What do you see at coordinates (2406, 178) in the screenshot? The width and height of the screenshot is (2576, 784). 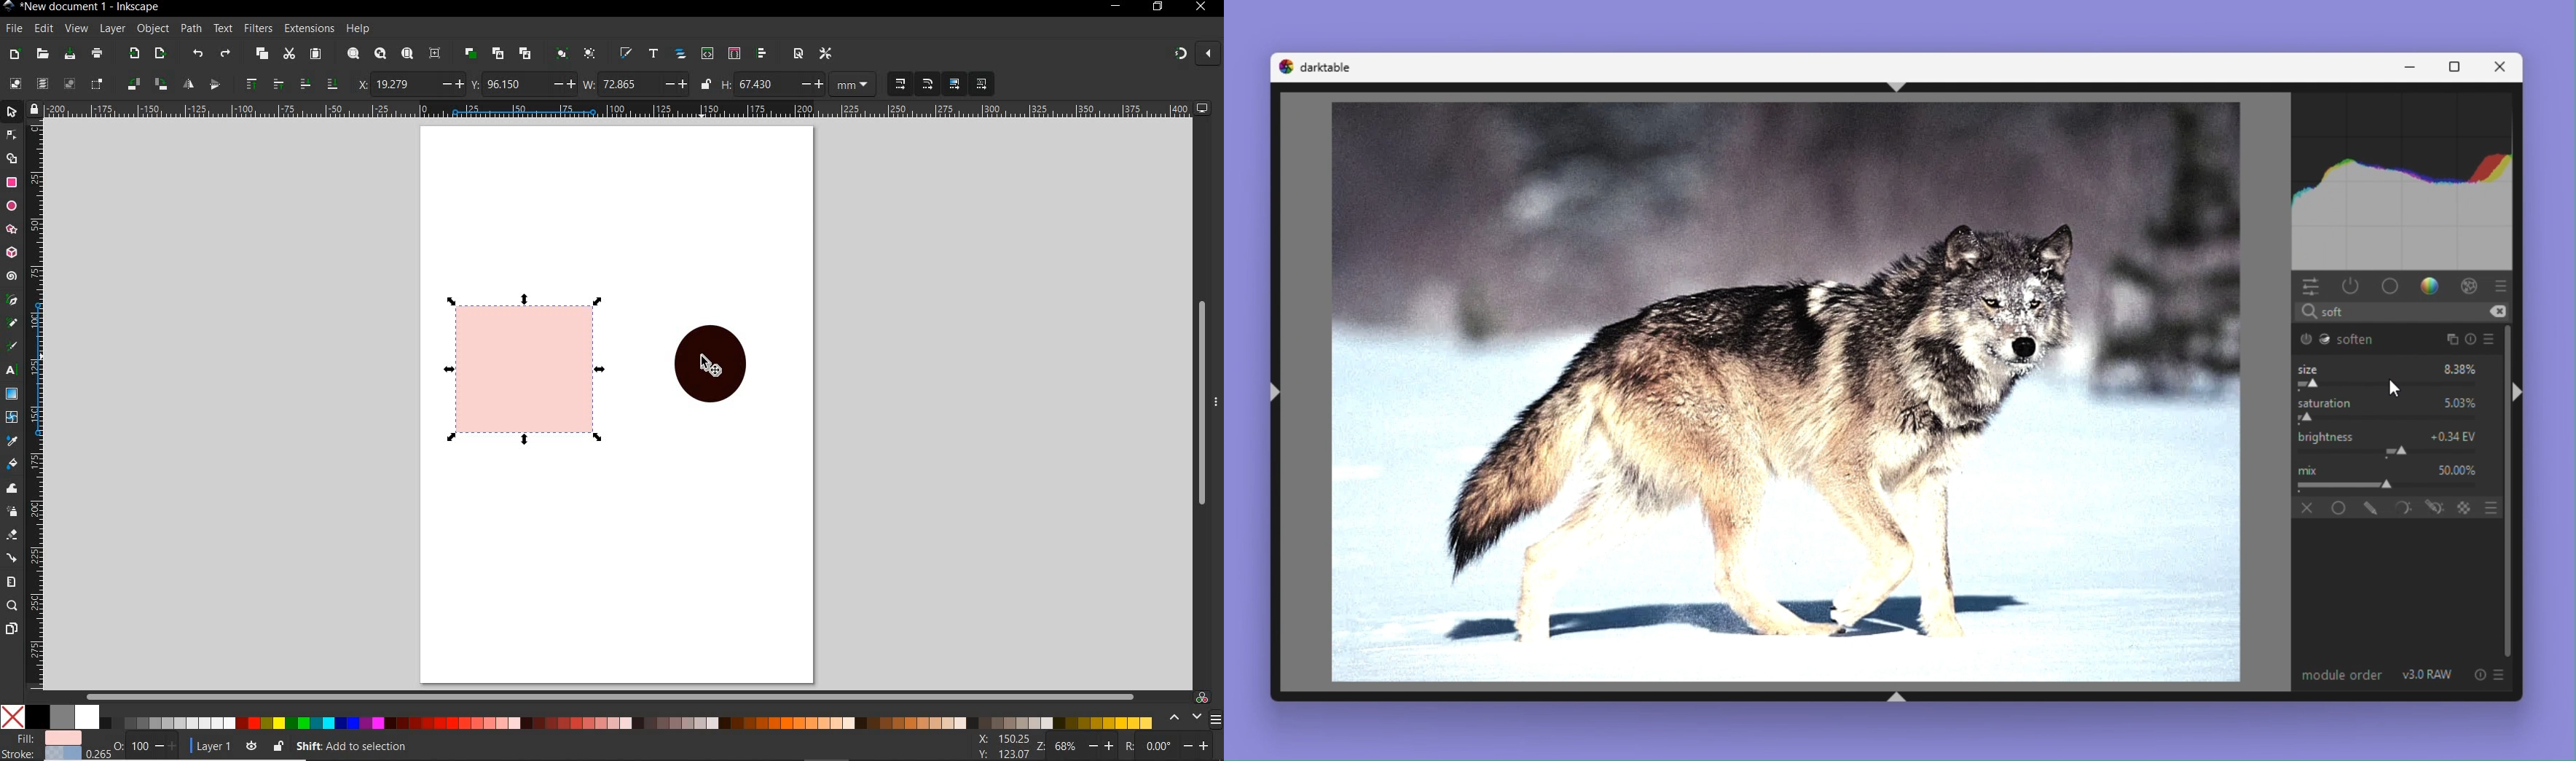 I see `Histogram` at bounding box center [2406, 178].